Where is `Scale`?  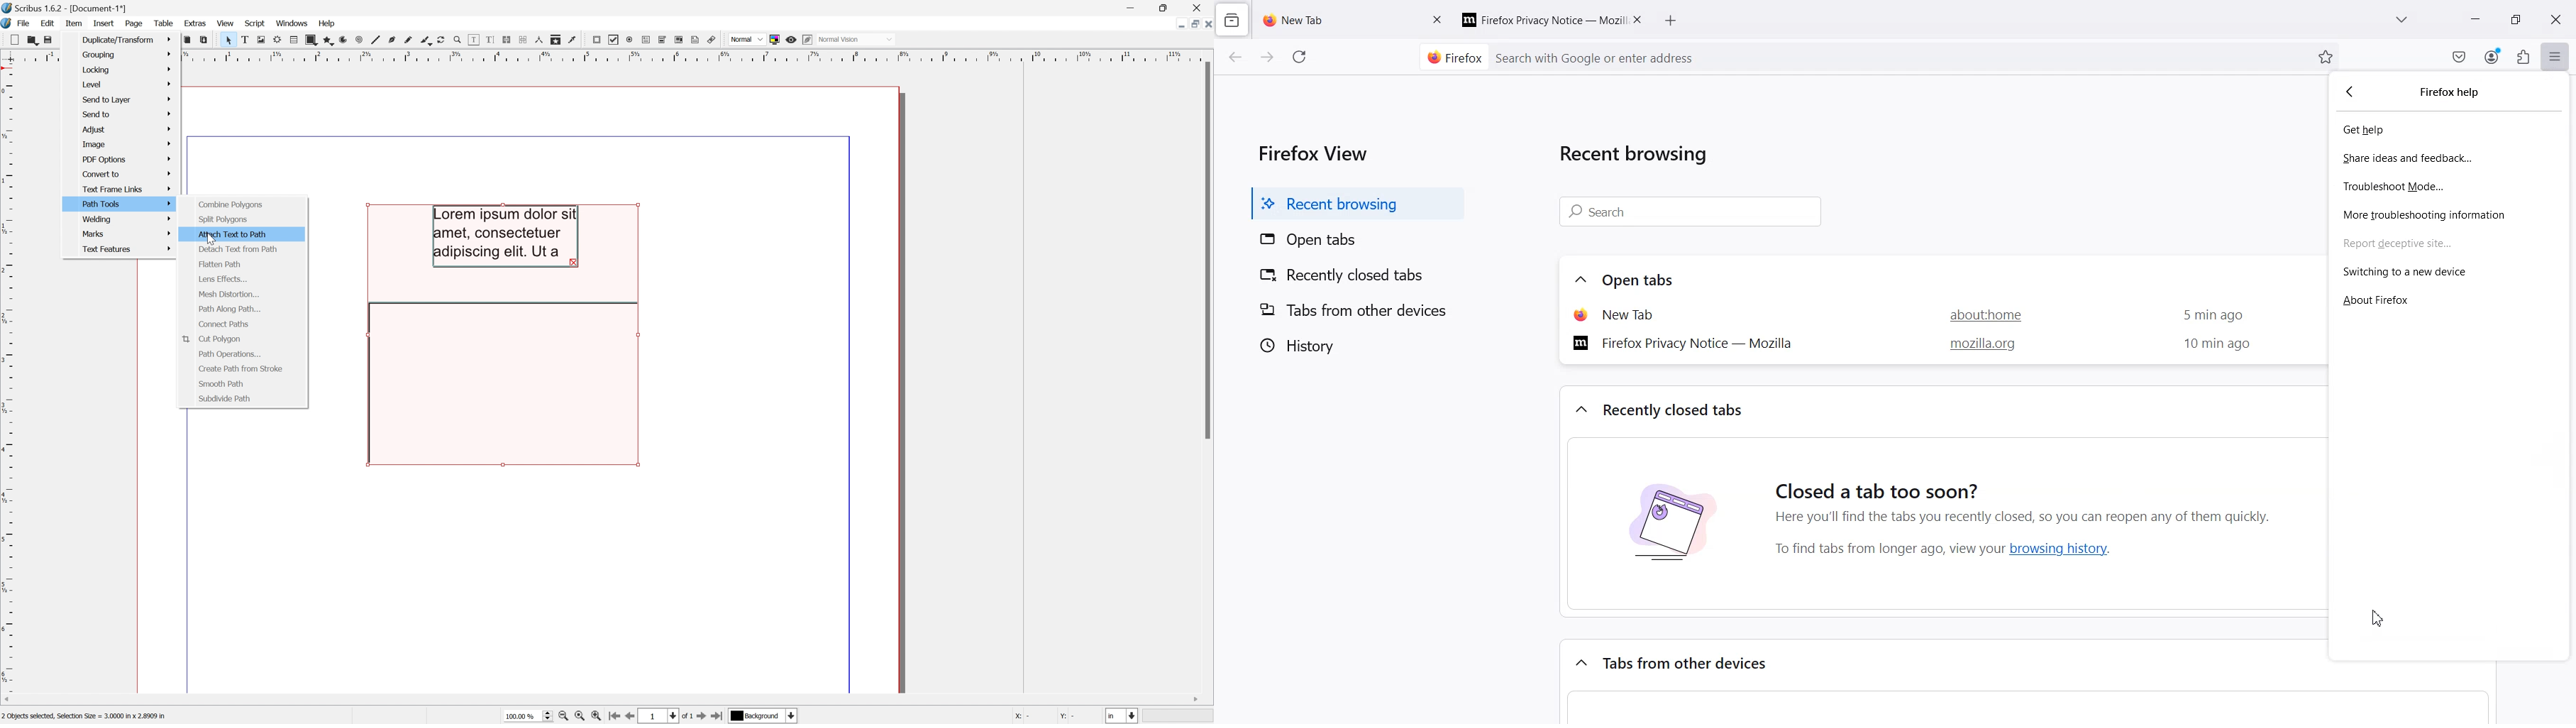
Scale is located at coordinates (698, 56).